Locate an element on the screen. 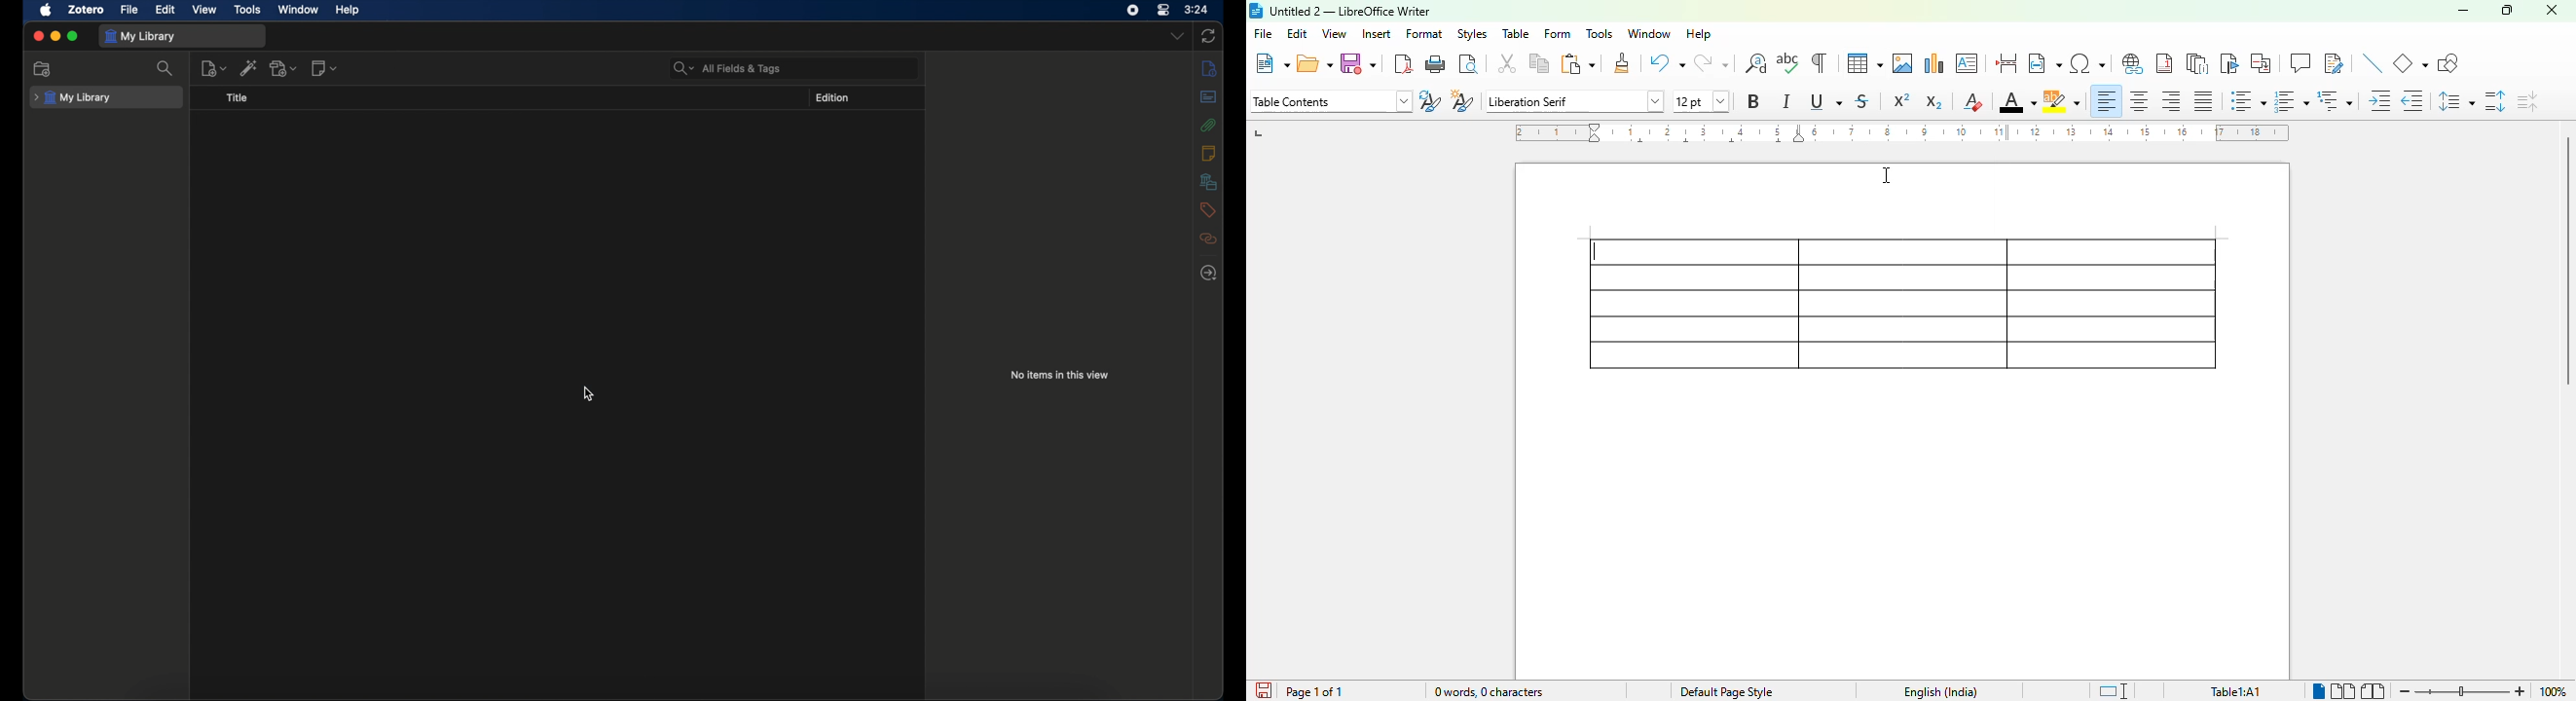  table1:A1 is located at coordinates (2235, 691).